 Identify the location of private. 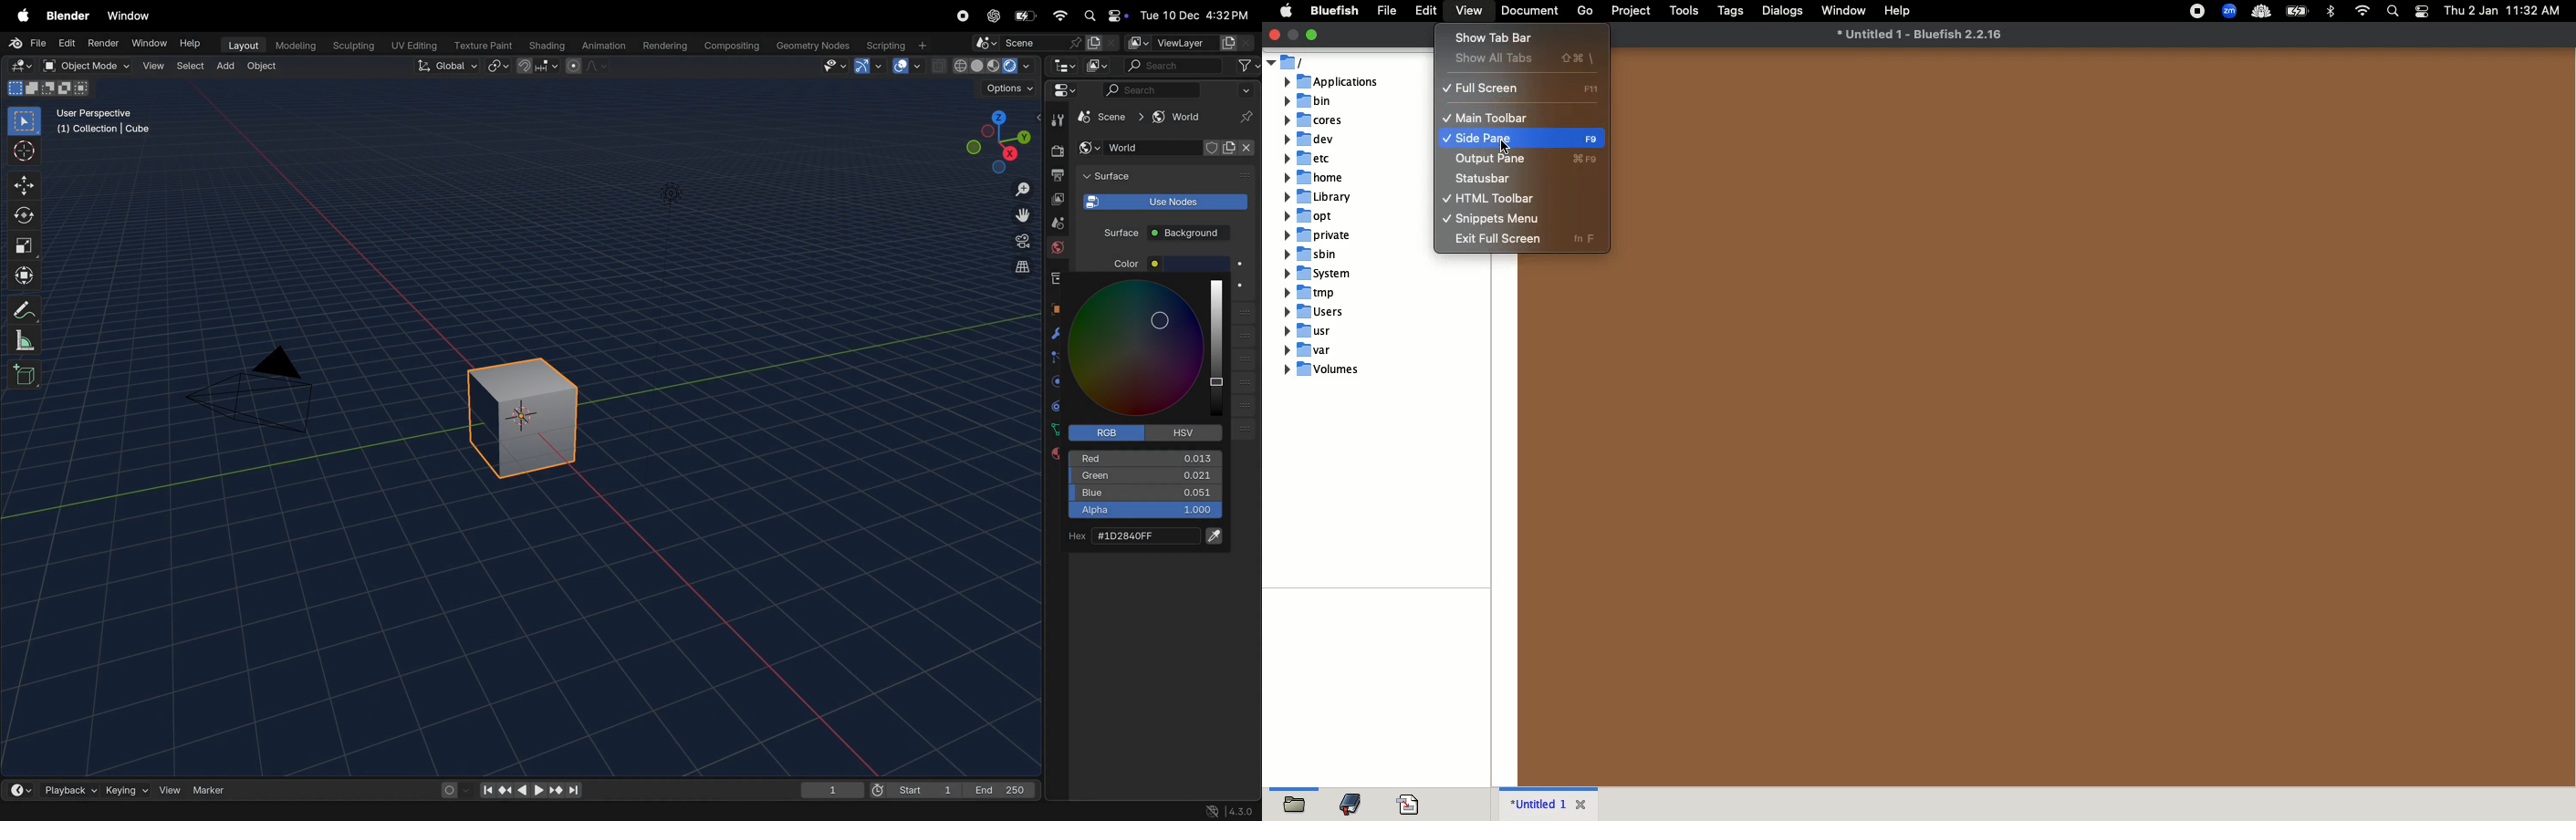
(1319, 234).